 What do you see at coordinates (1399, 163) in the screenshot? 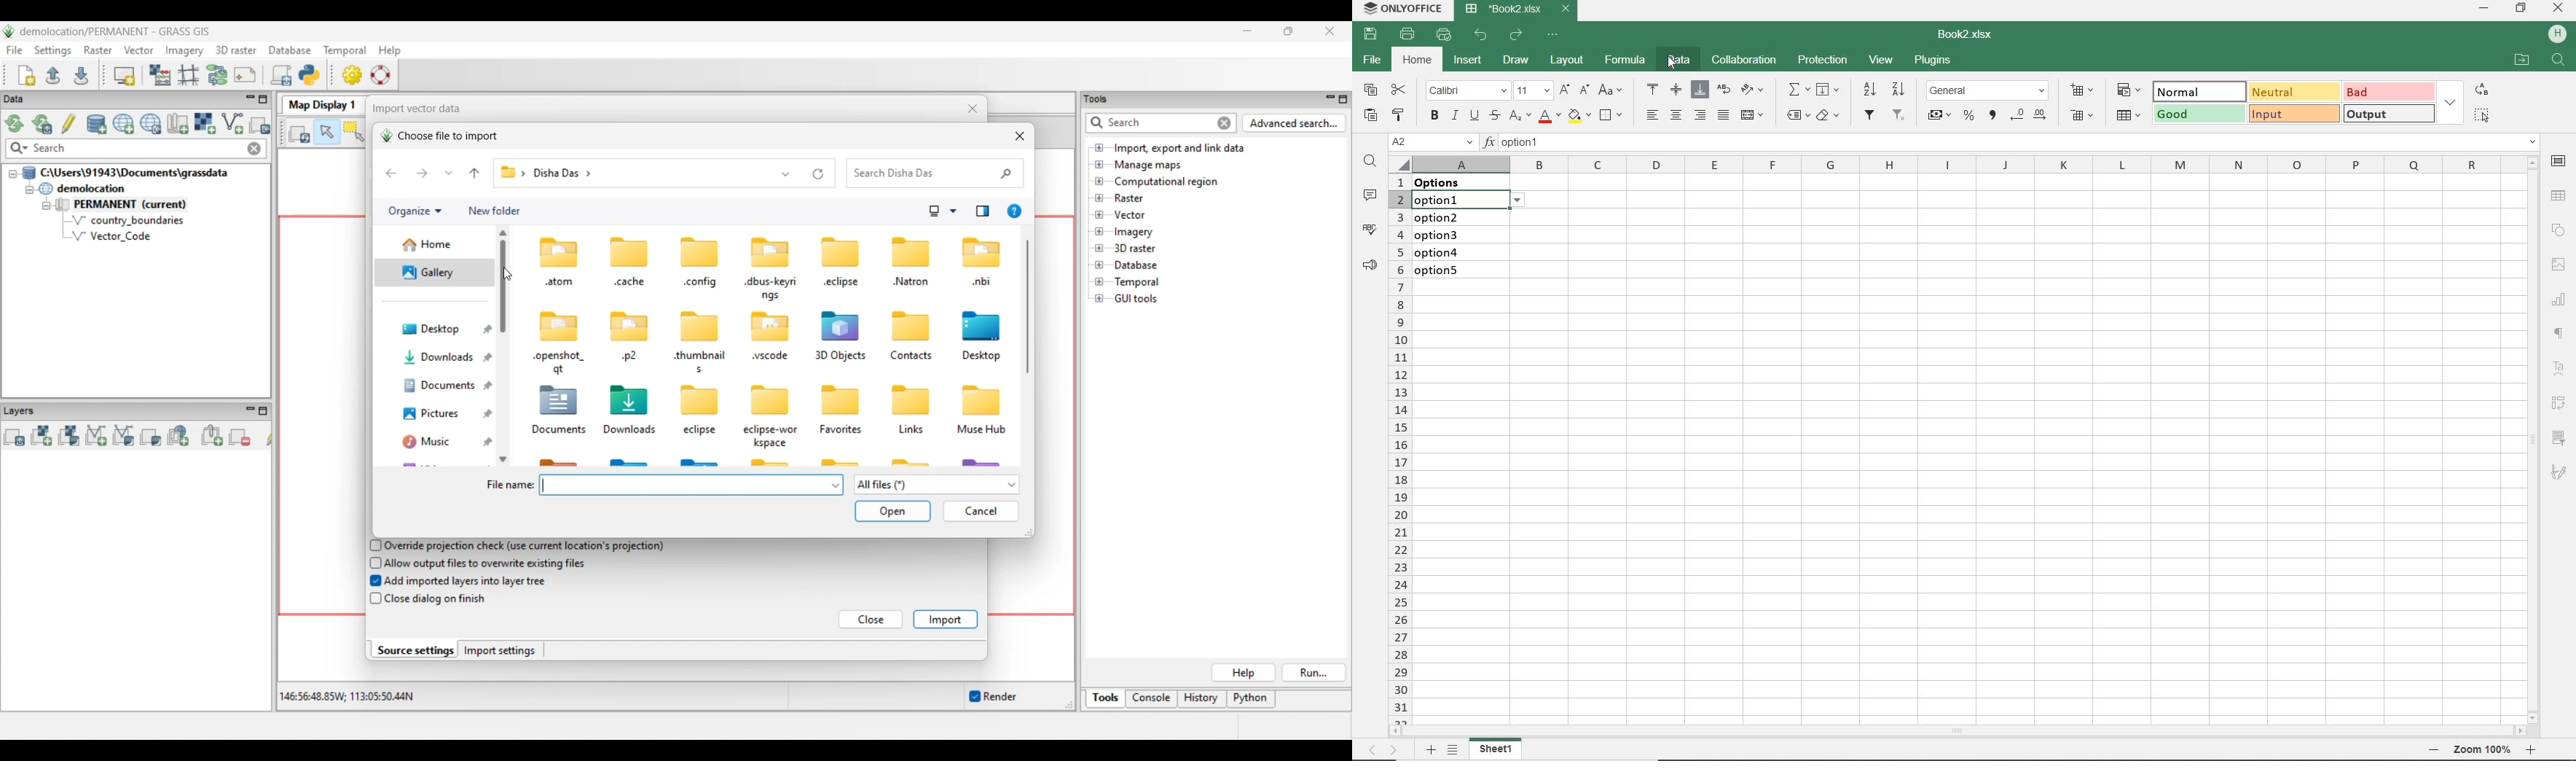
I see `Select all` at bounding box center [1399, 163].